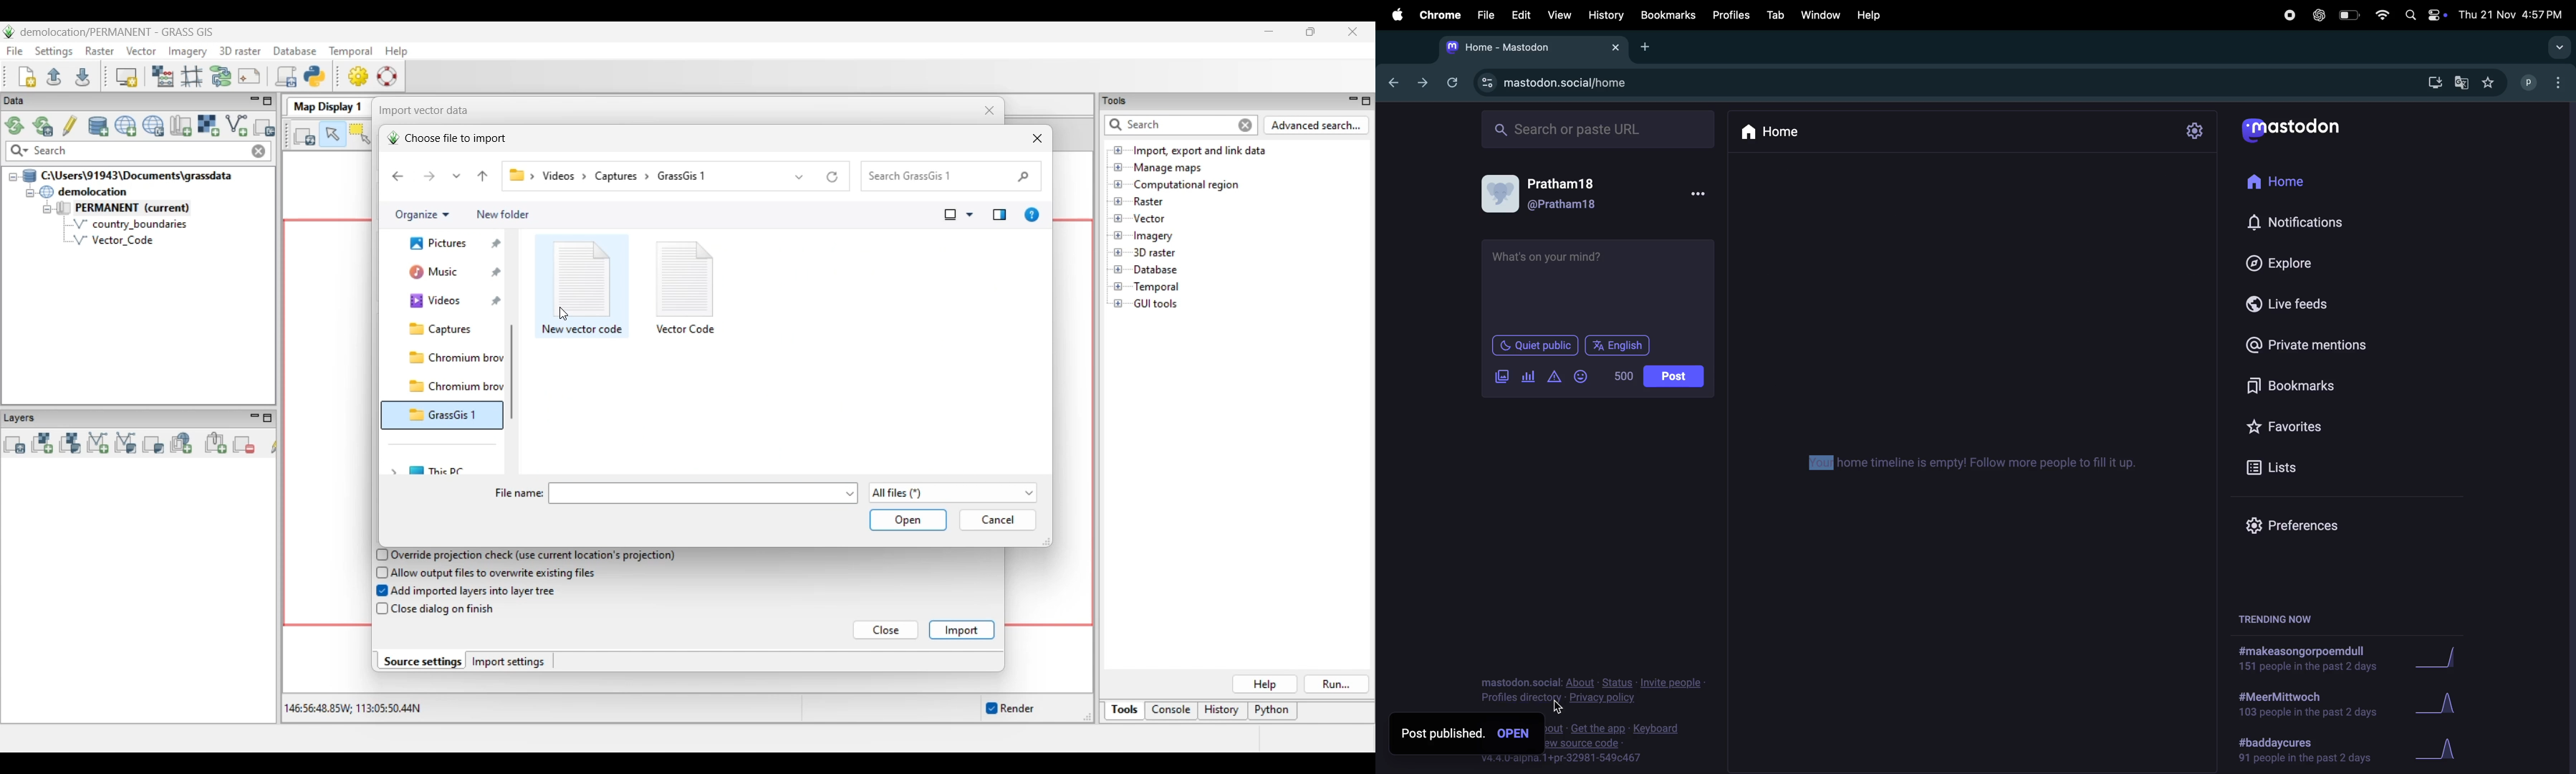  I want to click on setting, so click(2193, 132).